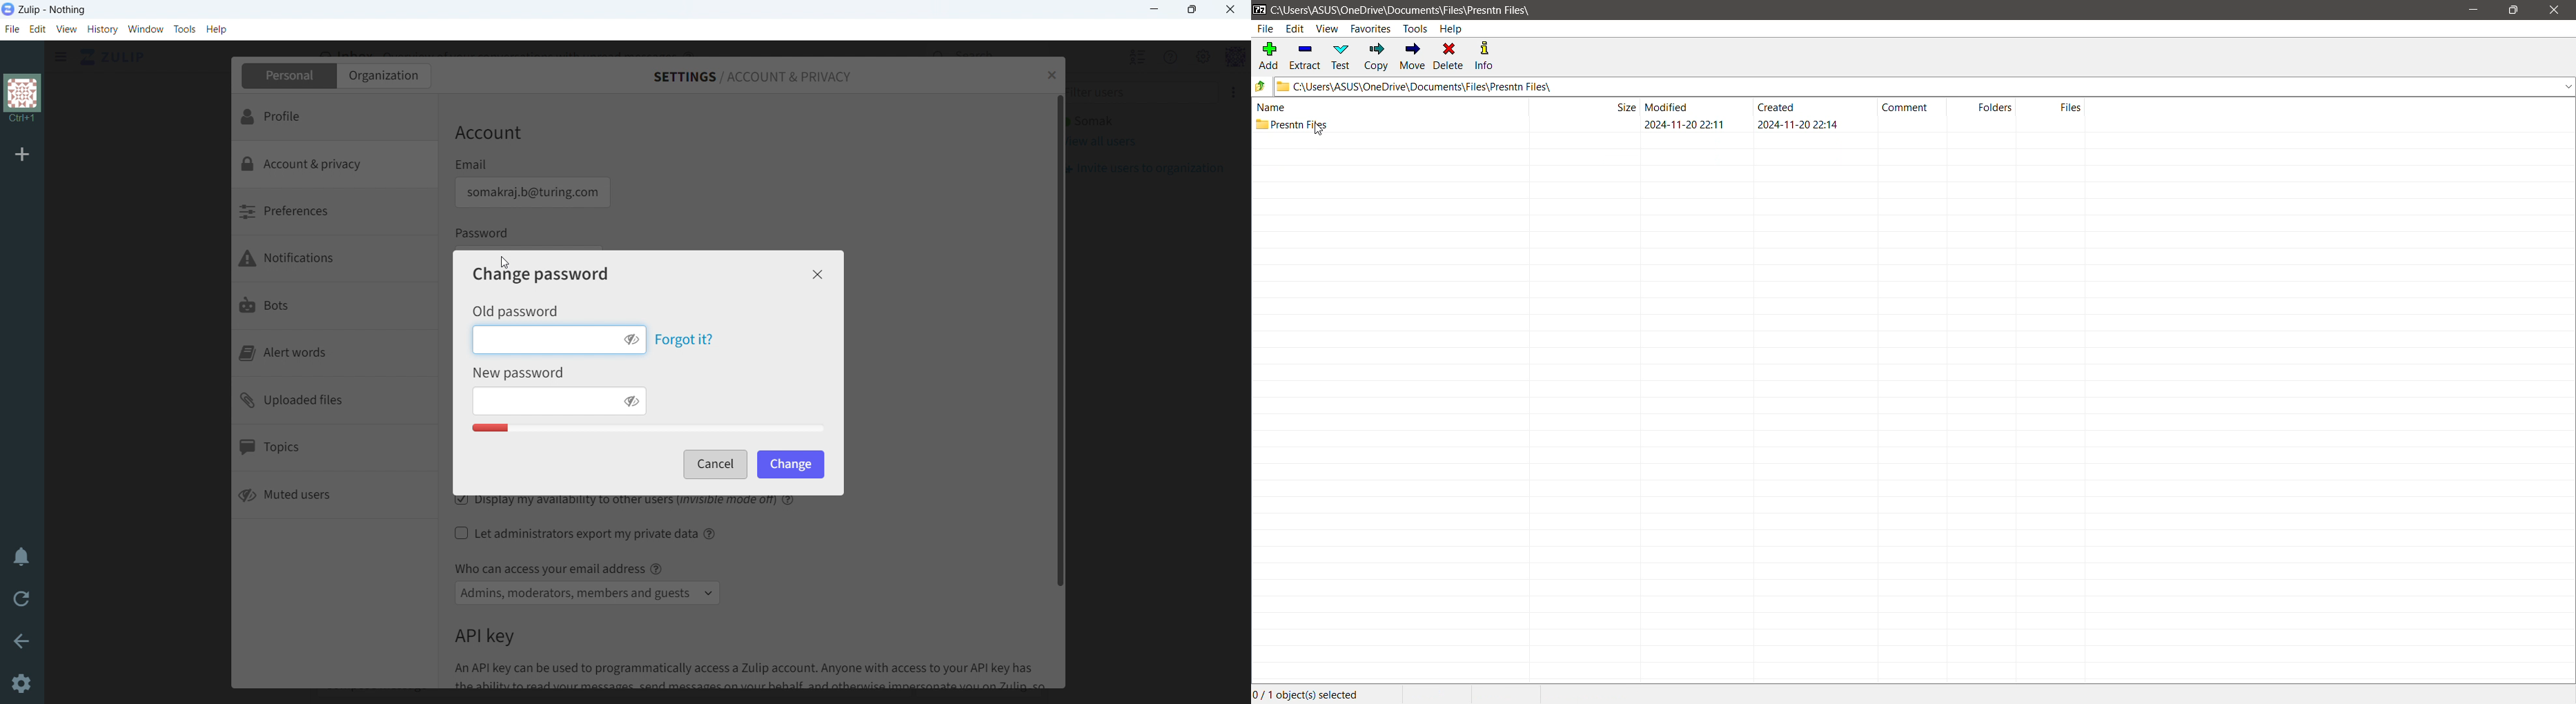  What do you see at coordinates (1062, 339) in the screenshot?
I see `scrollbar` at bounding box center [1062, 339].